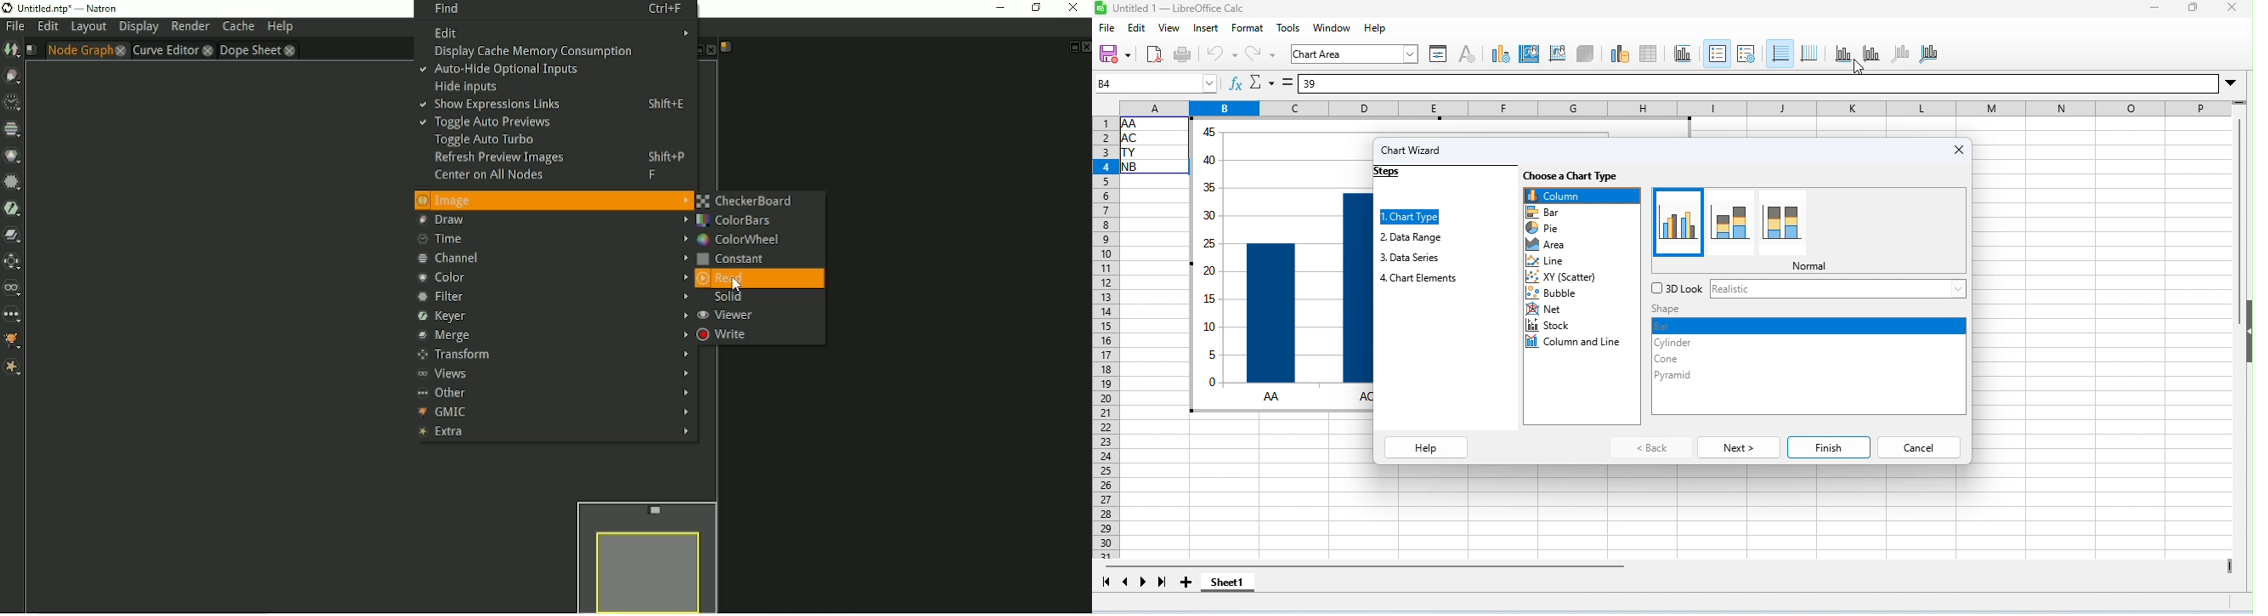 This screenshot has height=616, width=2268. I want to click on chart wall, so click(1557, 53).